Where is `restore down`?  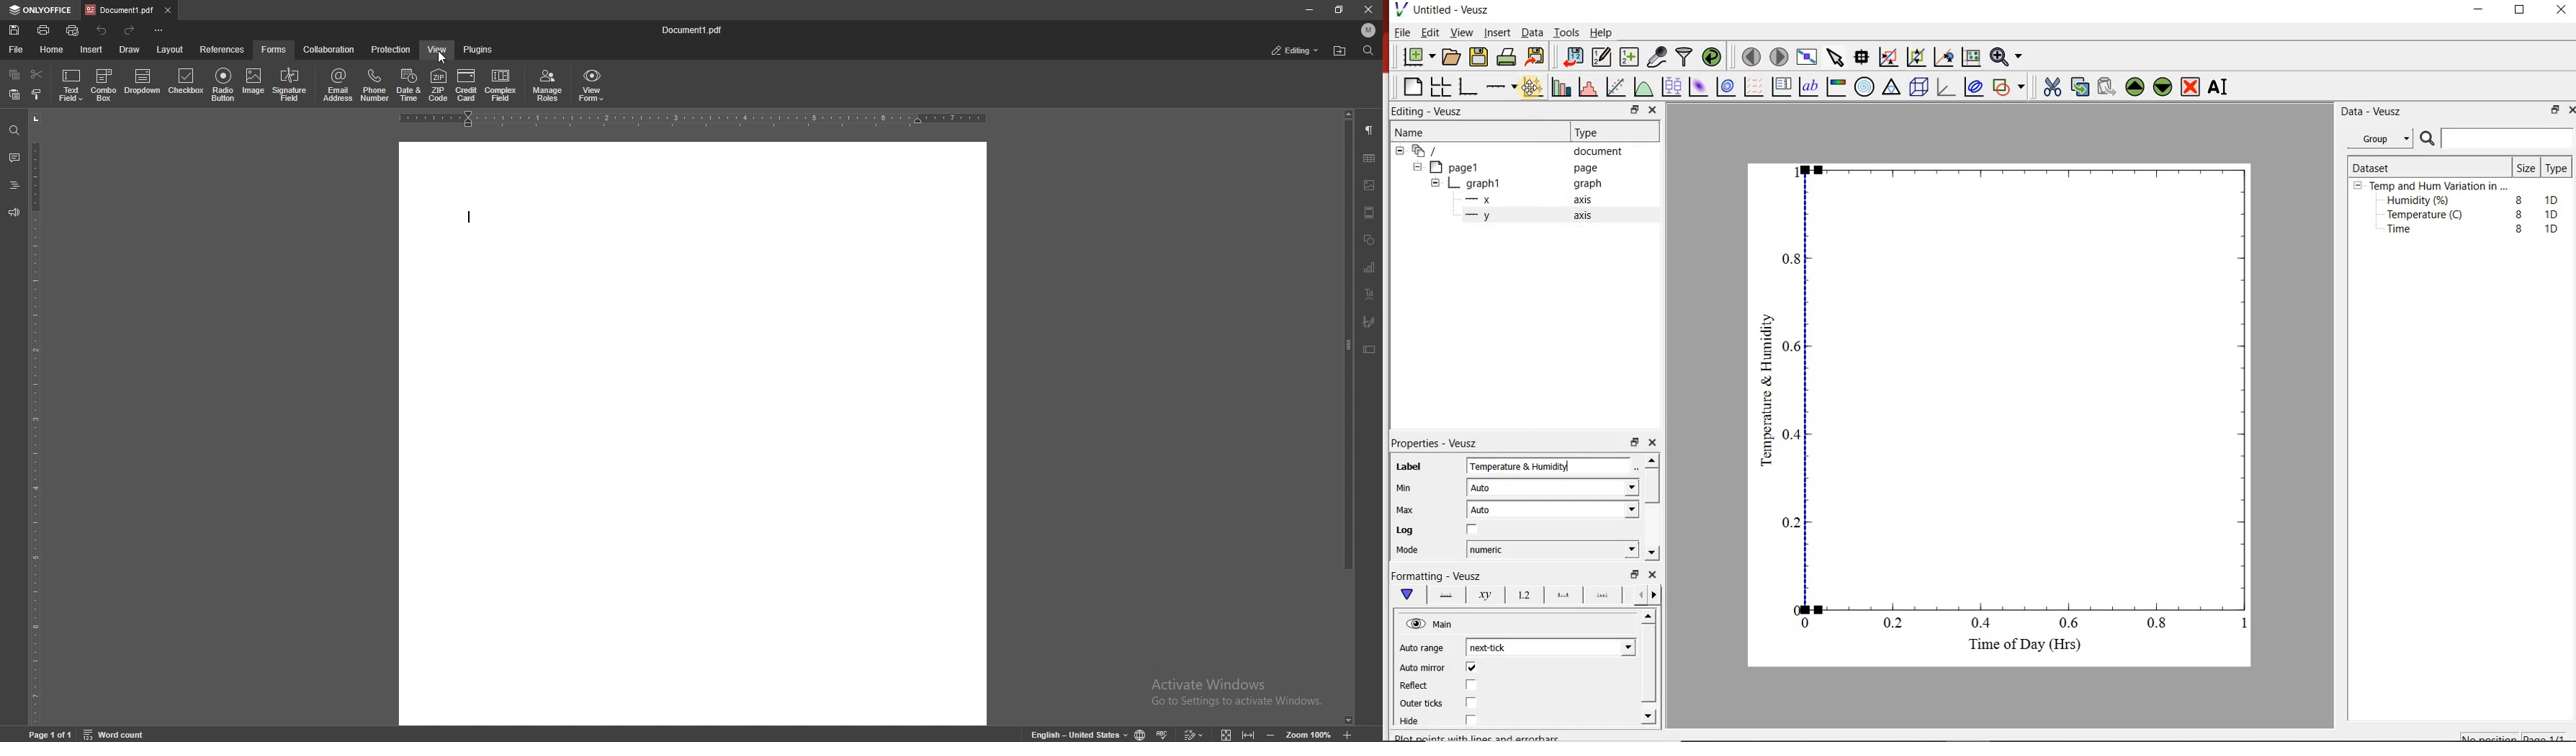 restore down is located at coordinates (1632, 574).